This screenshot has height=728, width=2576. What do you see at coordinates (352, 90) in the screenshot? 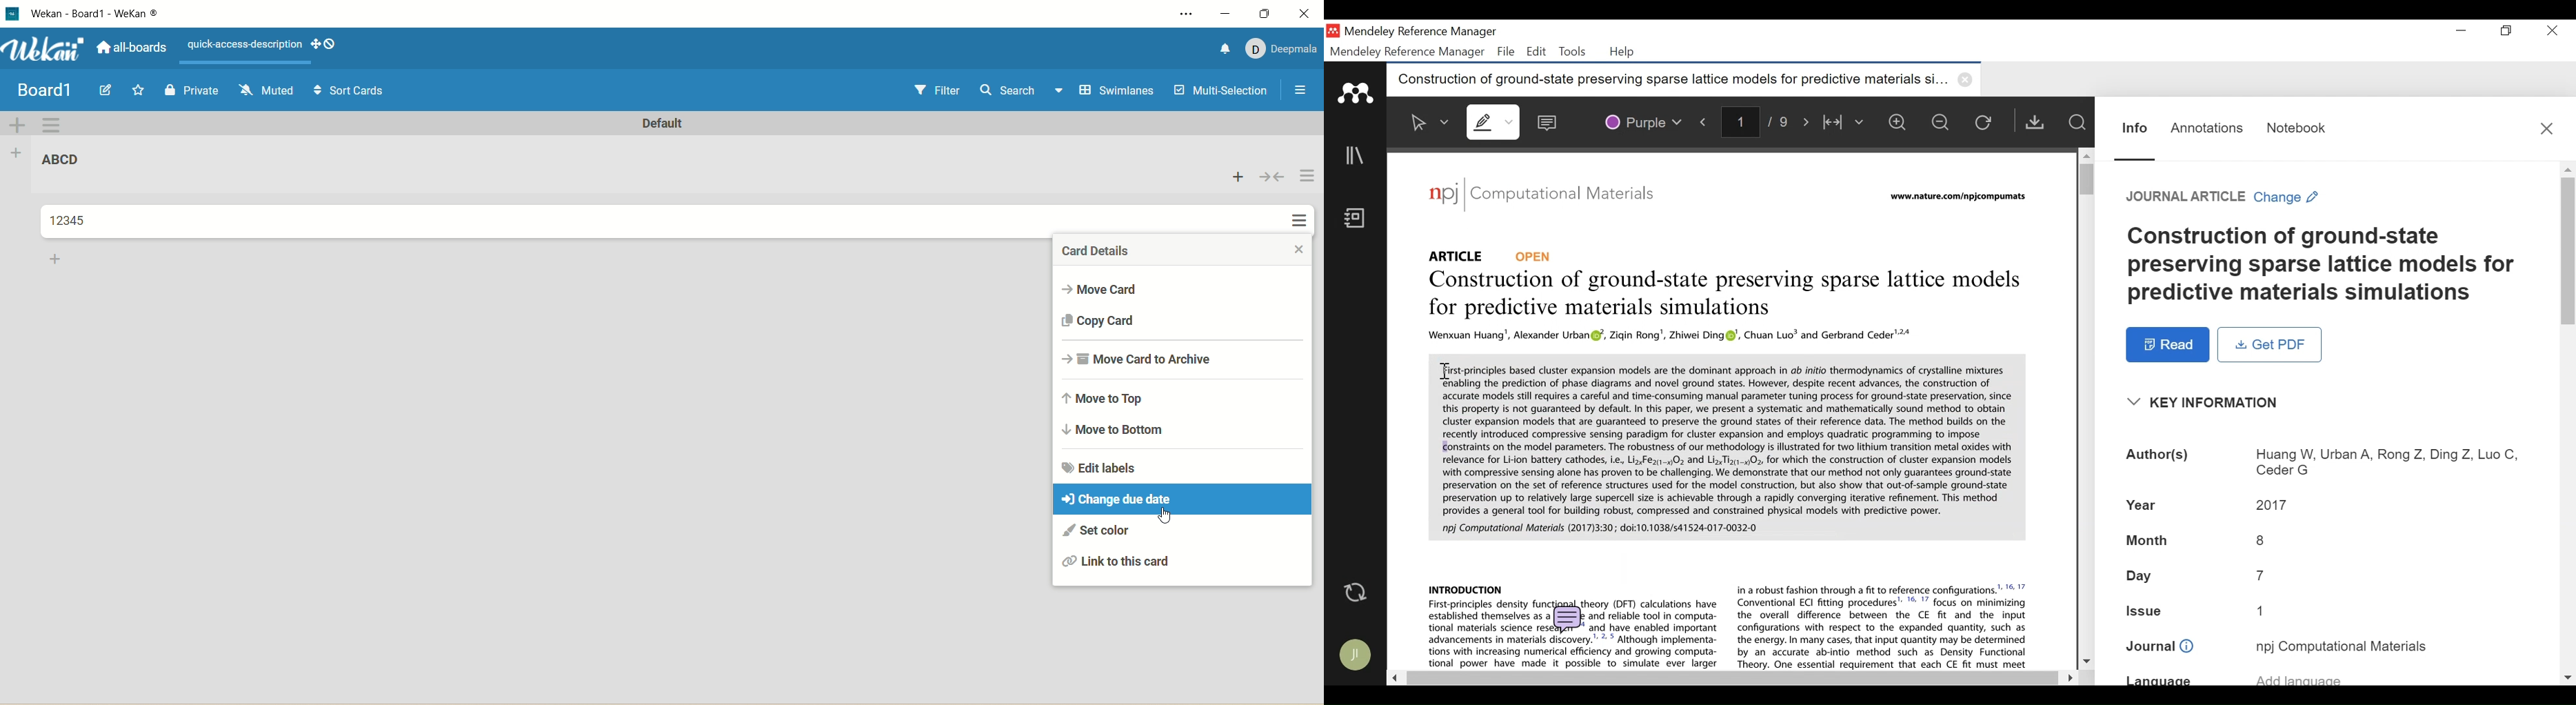
I see `sort cards` at bounding box center [352, 90].